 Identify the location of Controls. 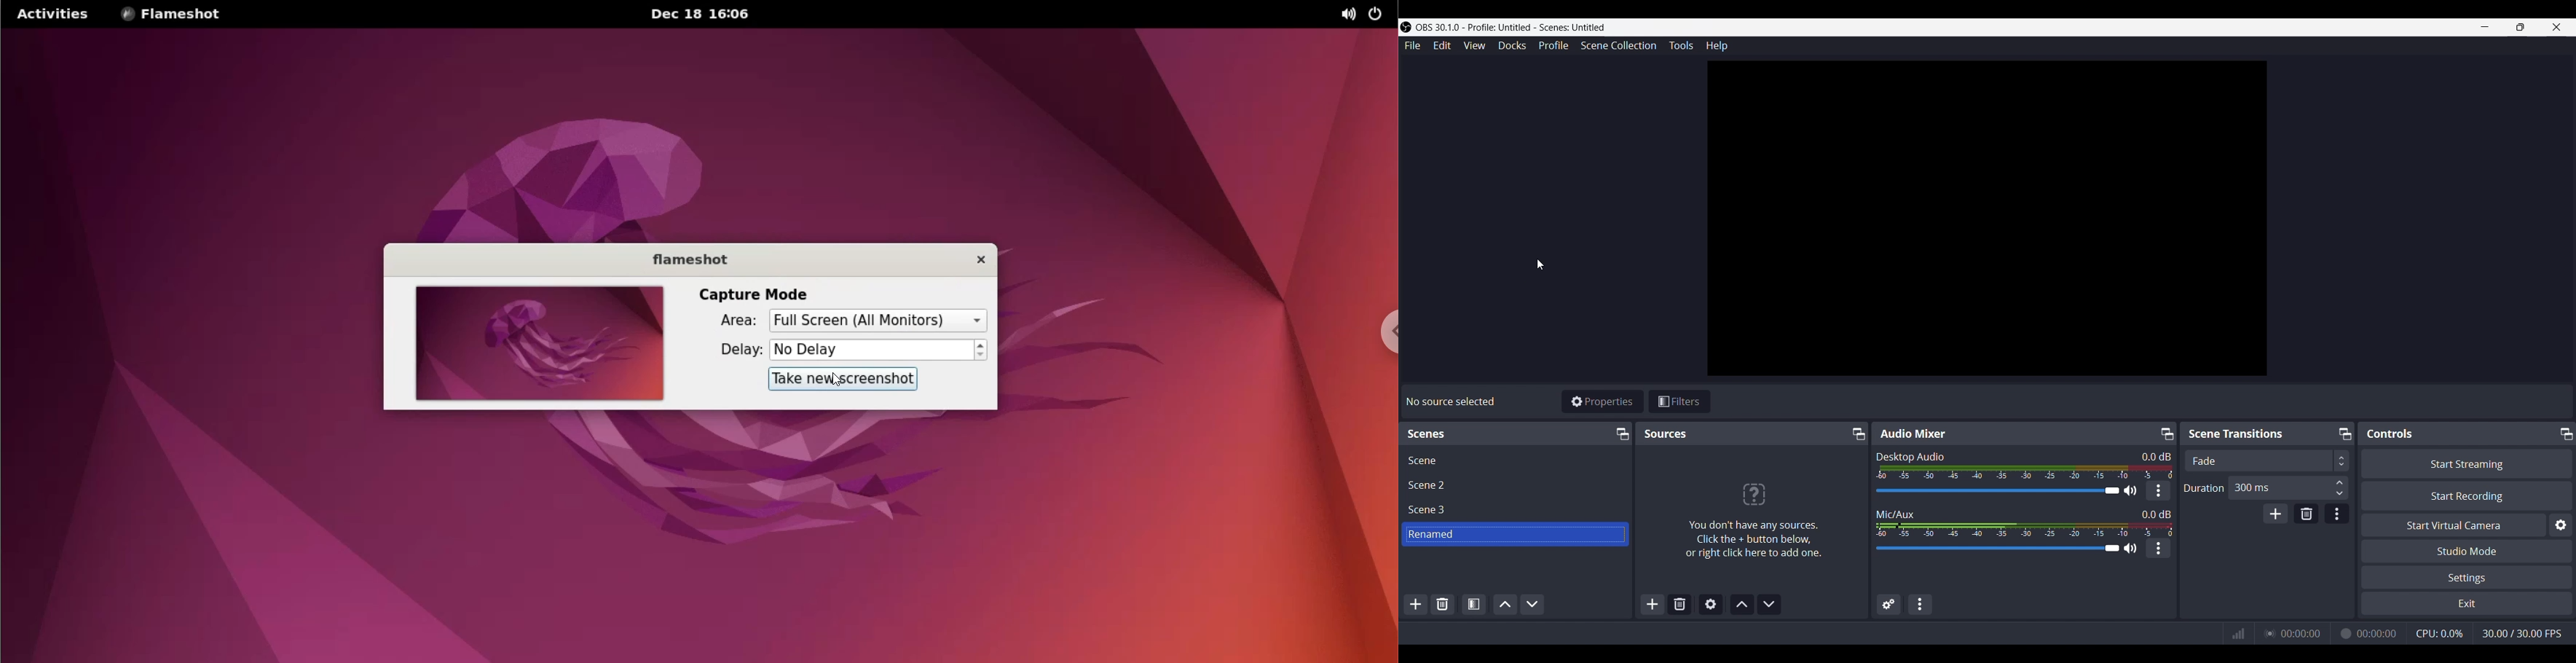
(2393, 433).